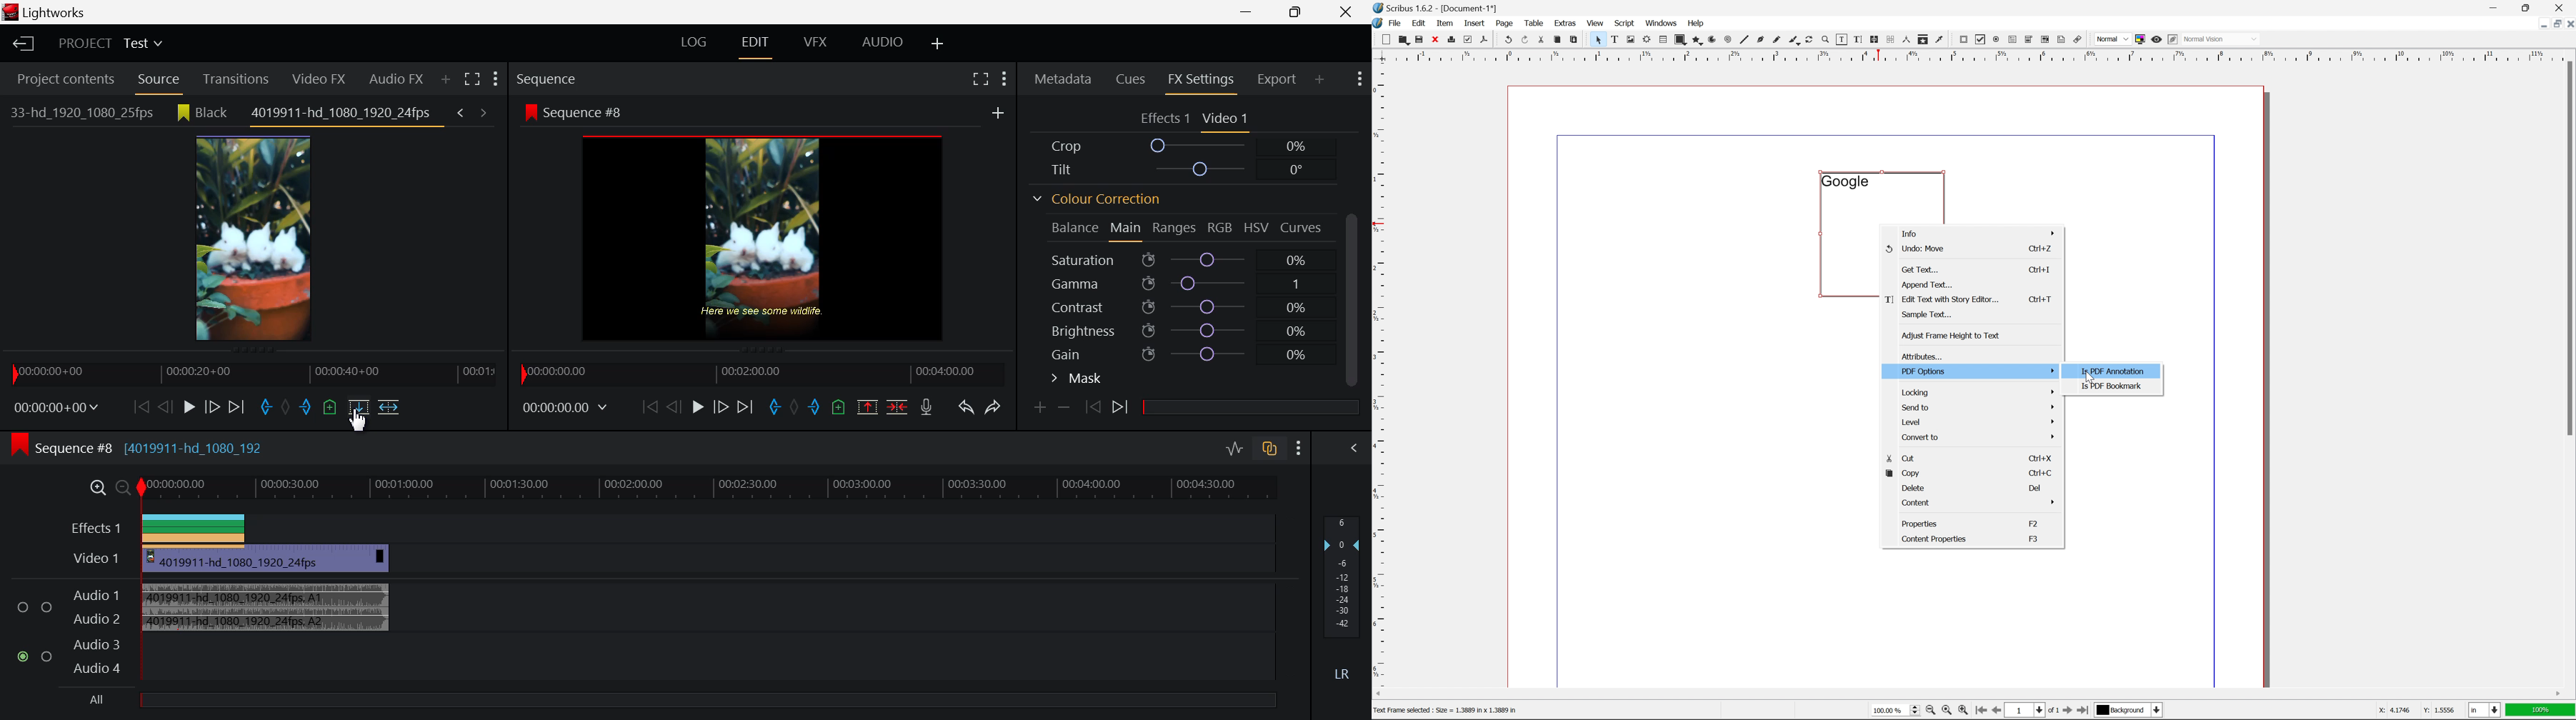  What do you see at coordinates (2113, 386) in the screenshot?
I see `is pdf bookmark` at bounding box center [2113, 386].